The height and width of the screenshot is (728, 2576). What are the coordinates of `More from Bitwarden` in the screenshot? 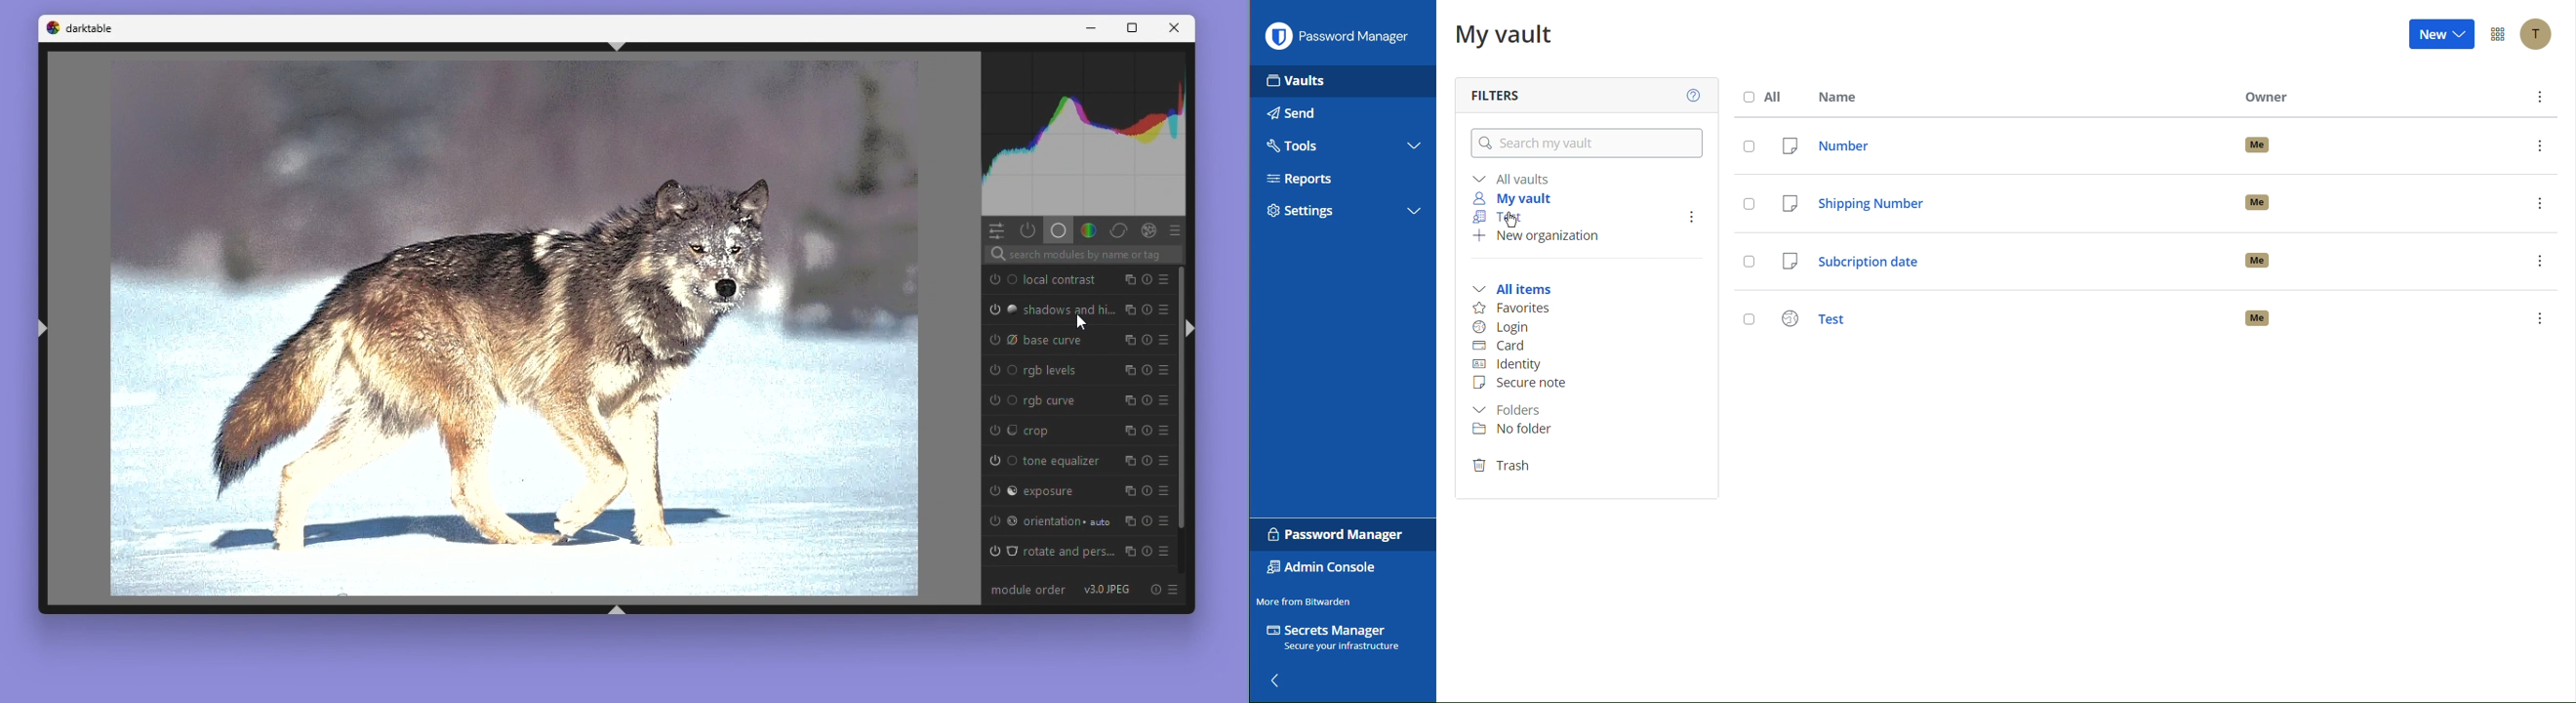 It's located at (1308, 599).